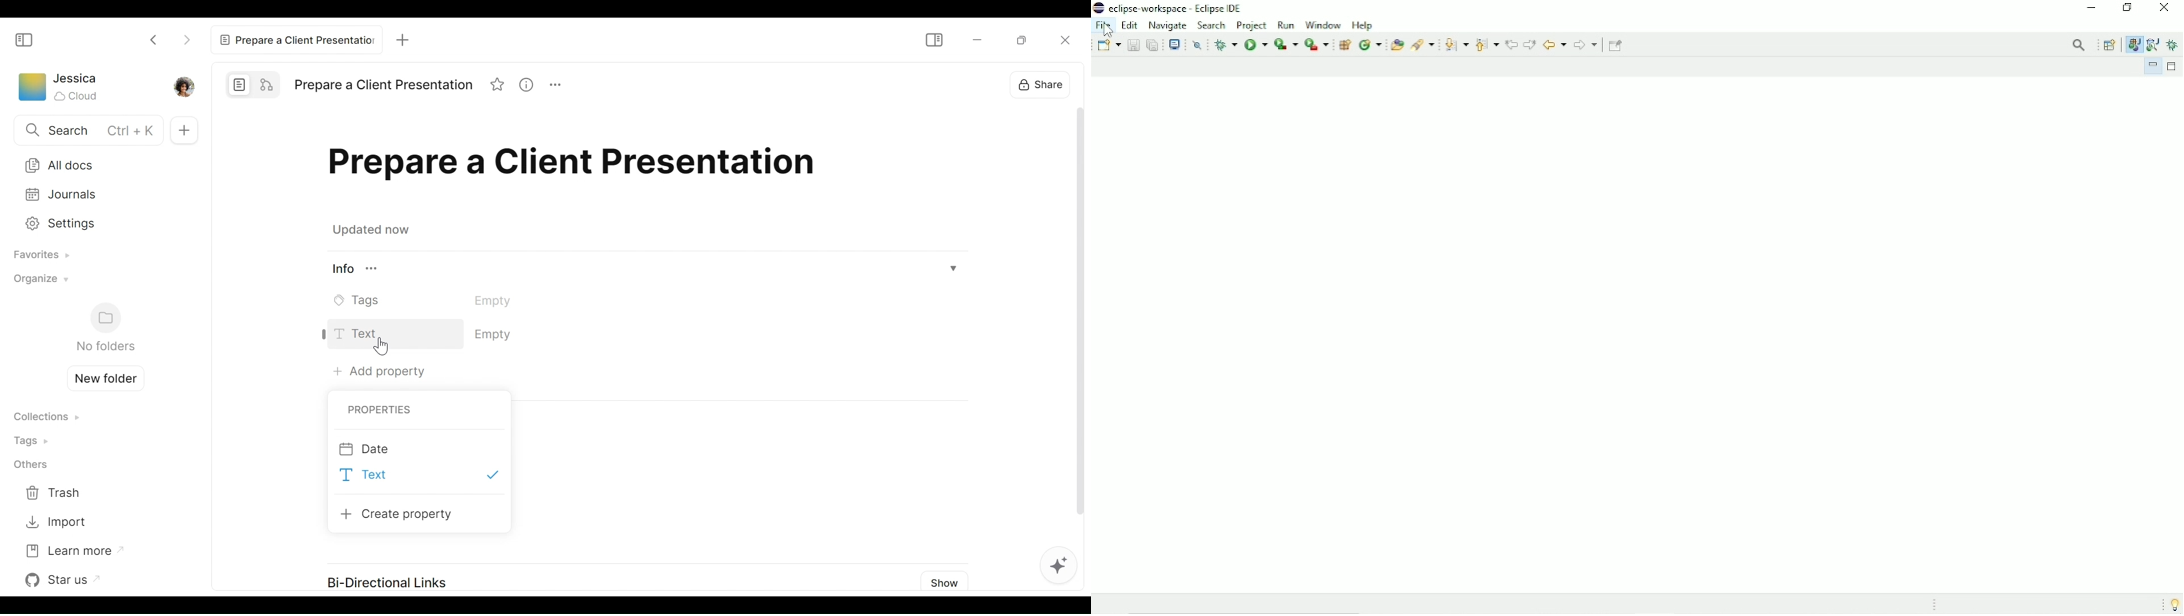 This screenshot has height=616, width=2184. Describe the element at coordinates (298, 39) in the screenshot. I see `Current tab` at that location.